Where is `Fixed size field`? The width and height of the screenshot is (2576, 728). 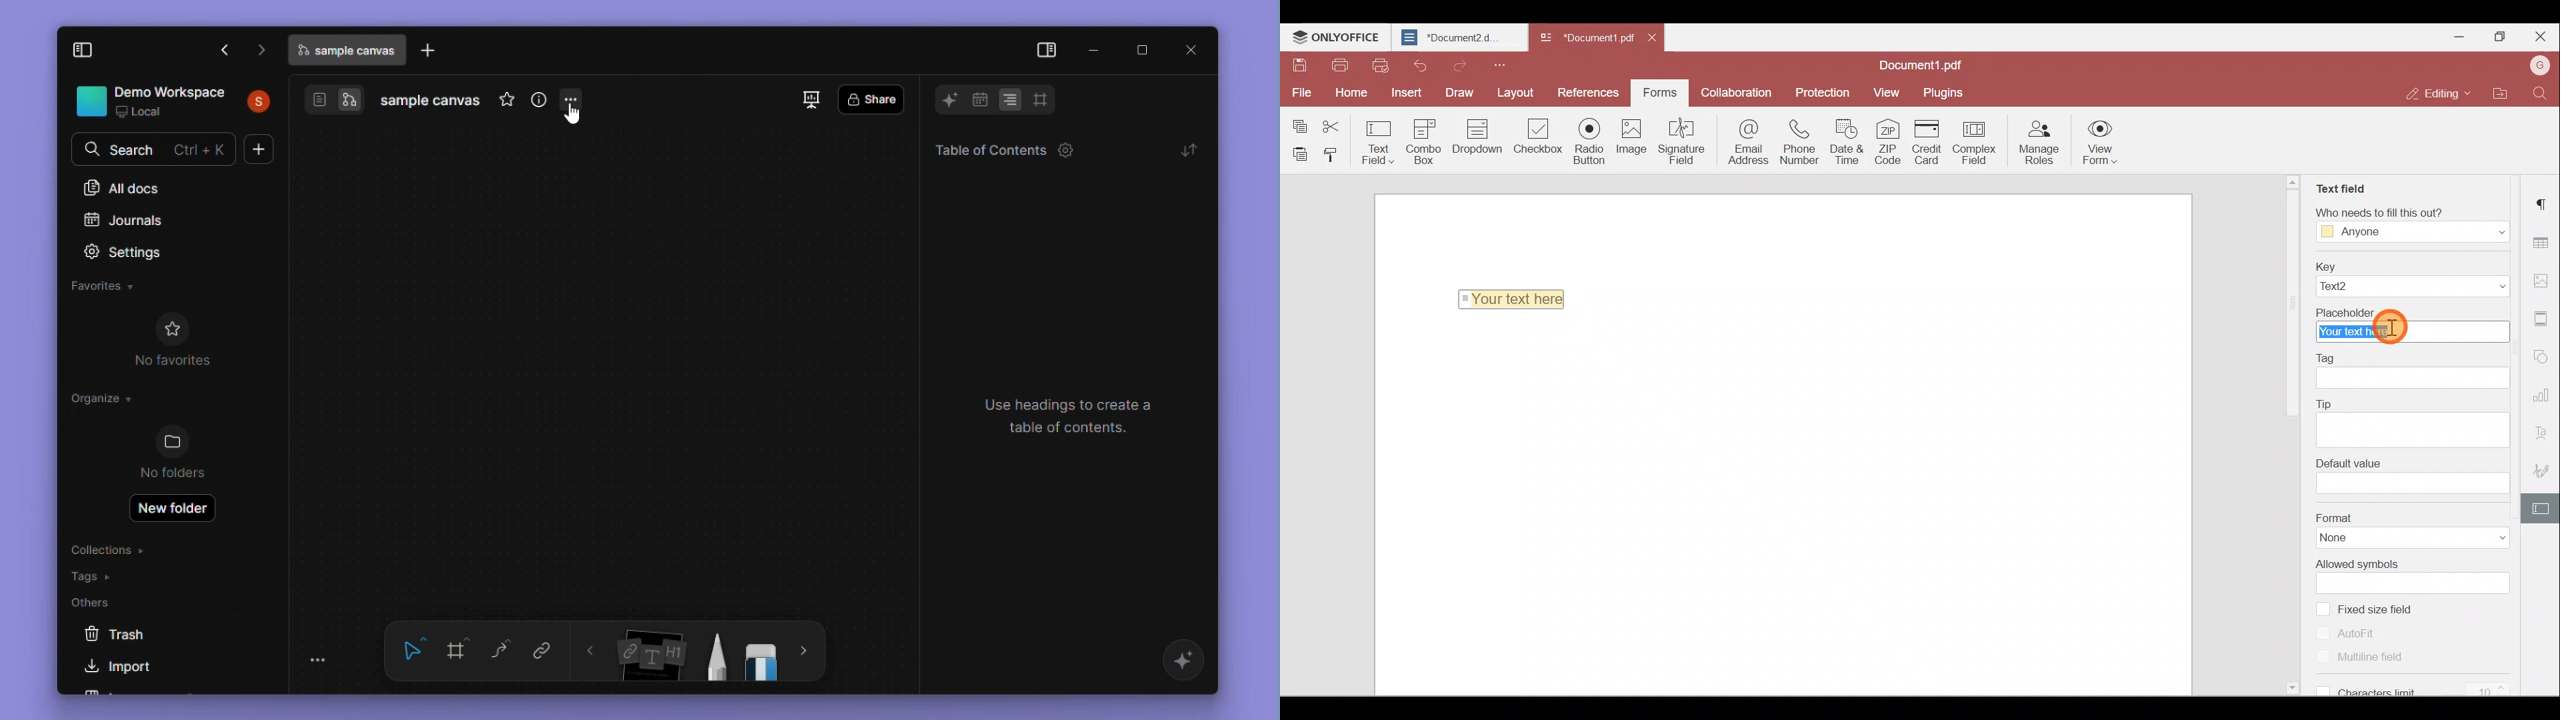 Fixed size field is located at coordinates (2389, 609).